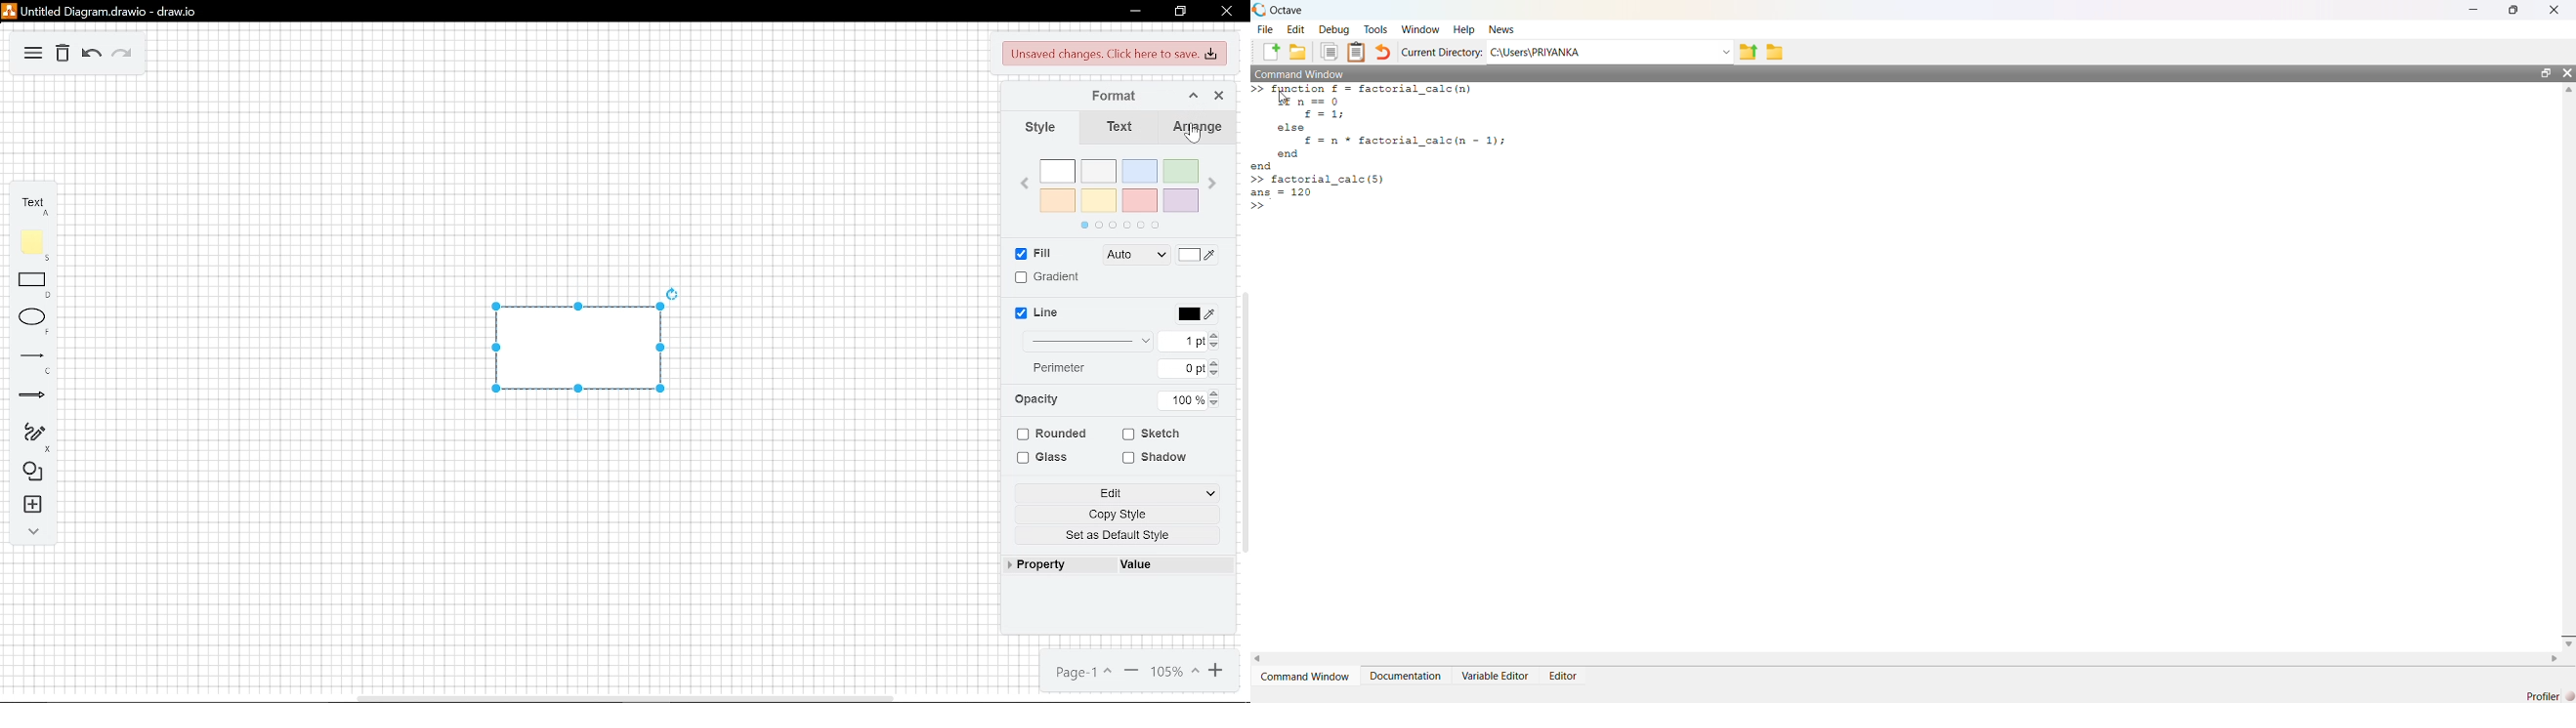 The height and width of the screenshot is (728, 2576). Describe the element at coordinates (1100, 200) in the screenshot. I see `yellow` at that location.